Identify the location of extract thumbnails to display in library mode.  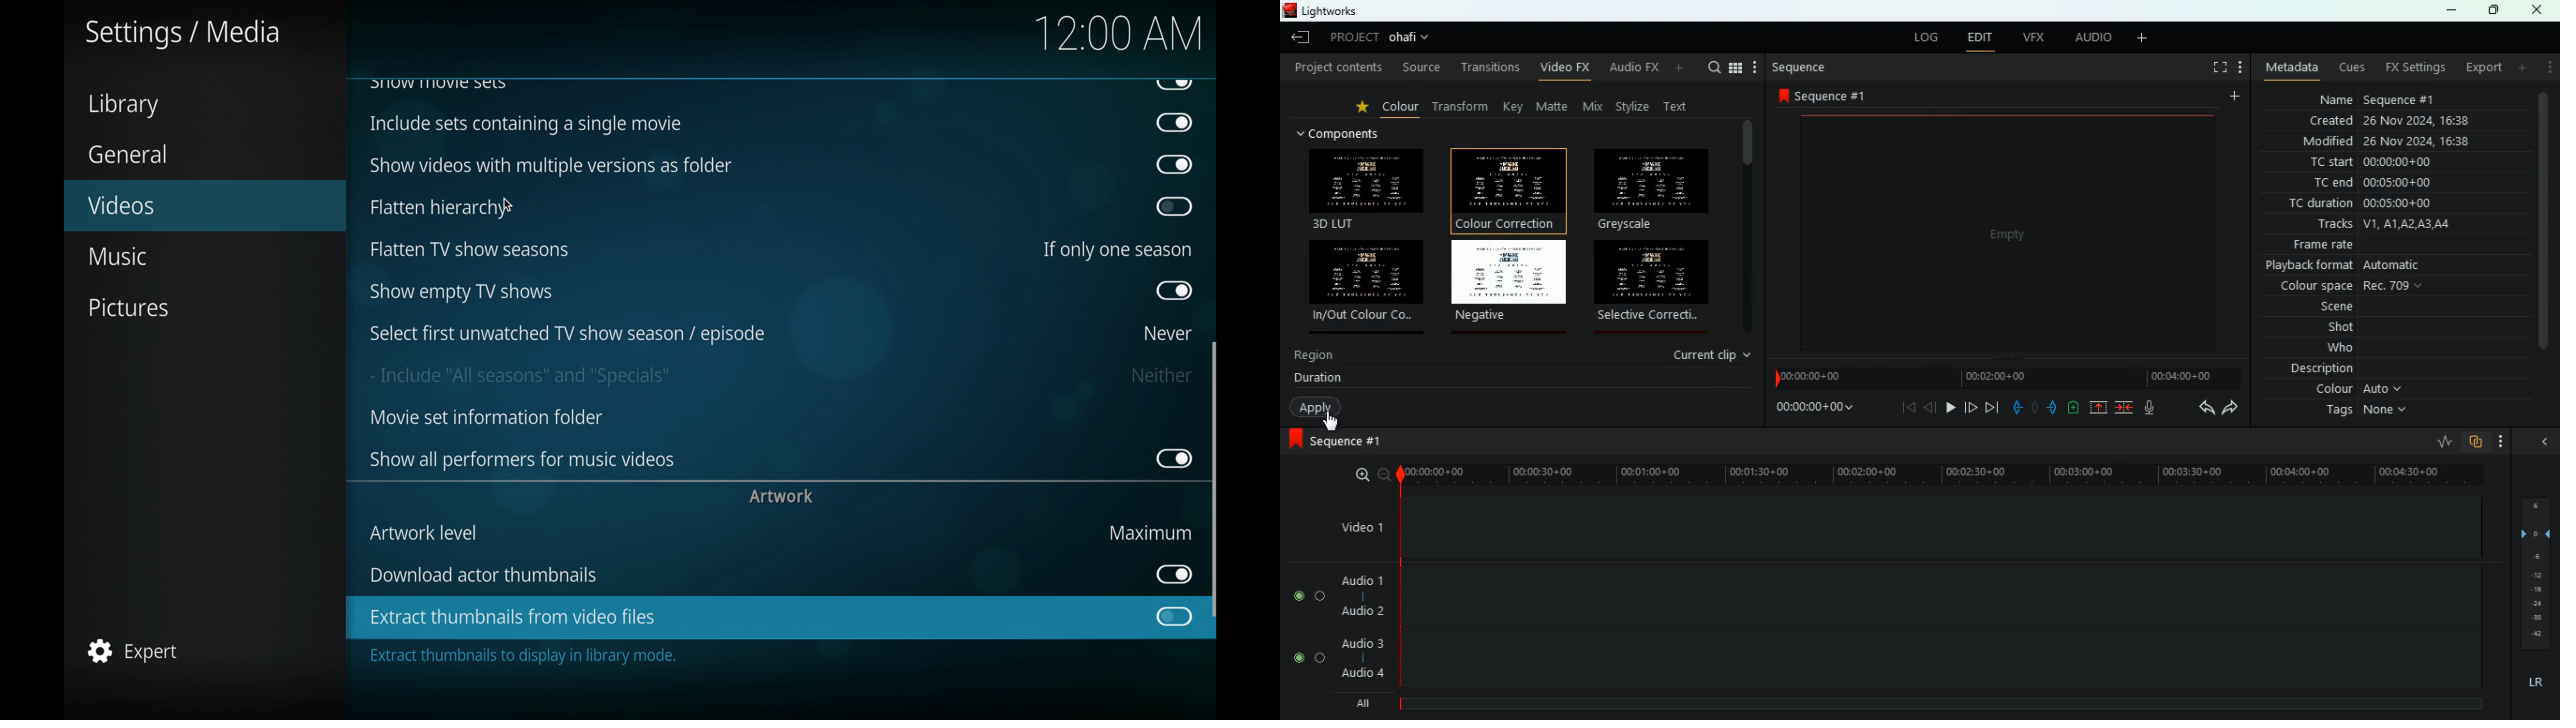
(525, 657).